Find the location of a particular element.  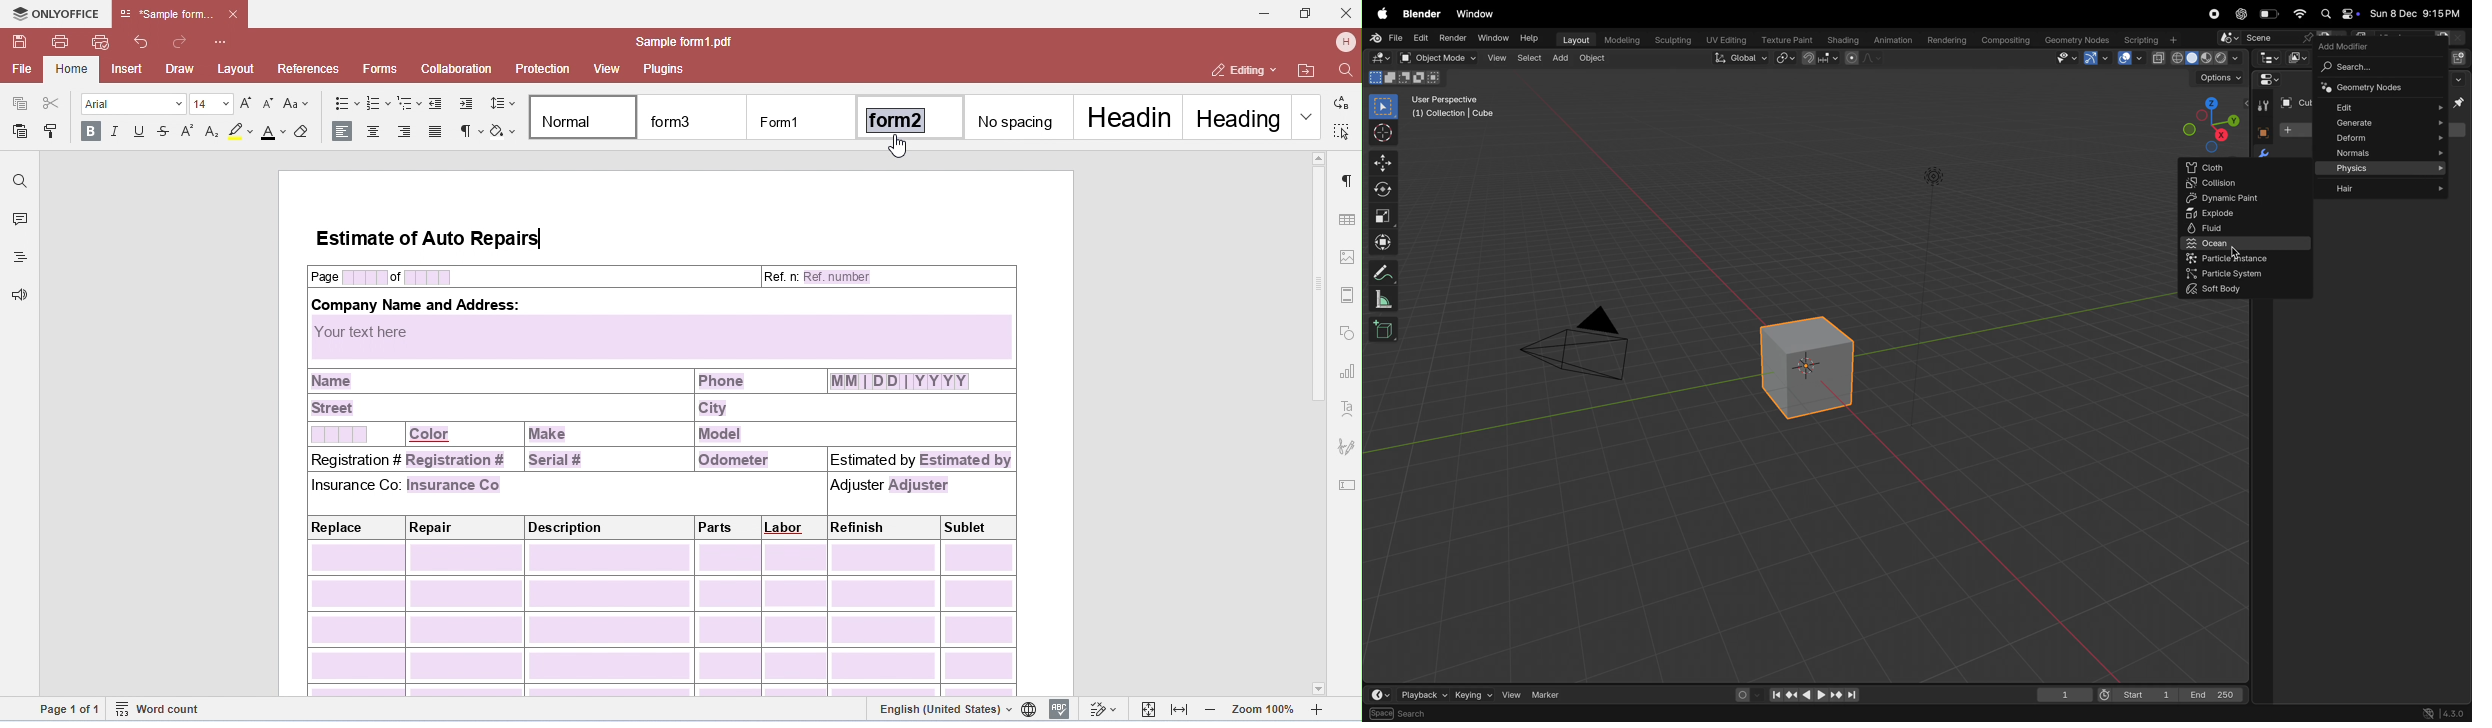

measure  is located at coordinates (1383, 301).